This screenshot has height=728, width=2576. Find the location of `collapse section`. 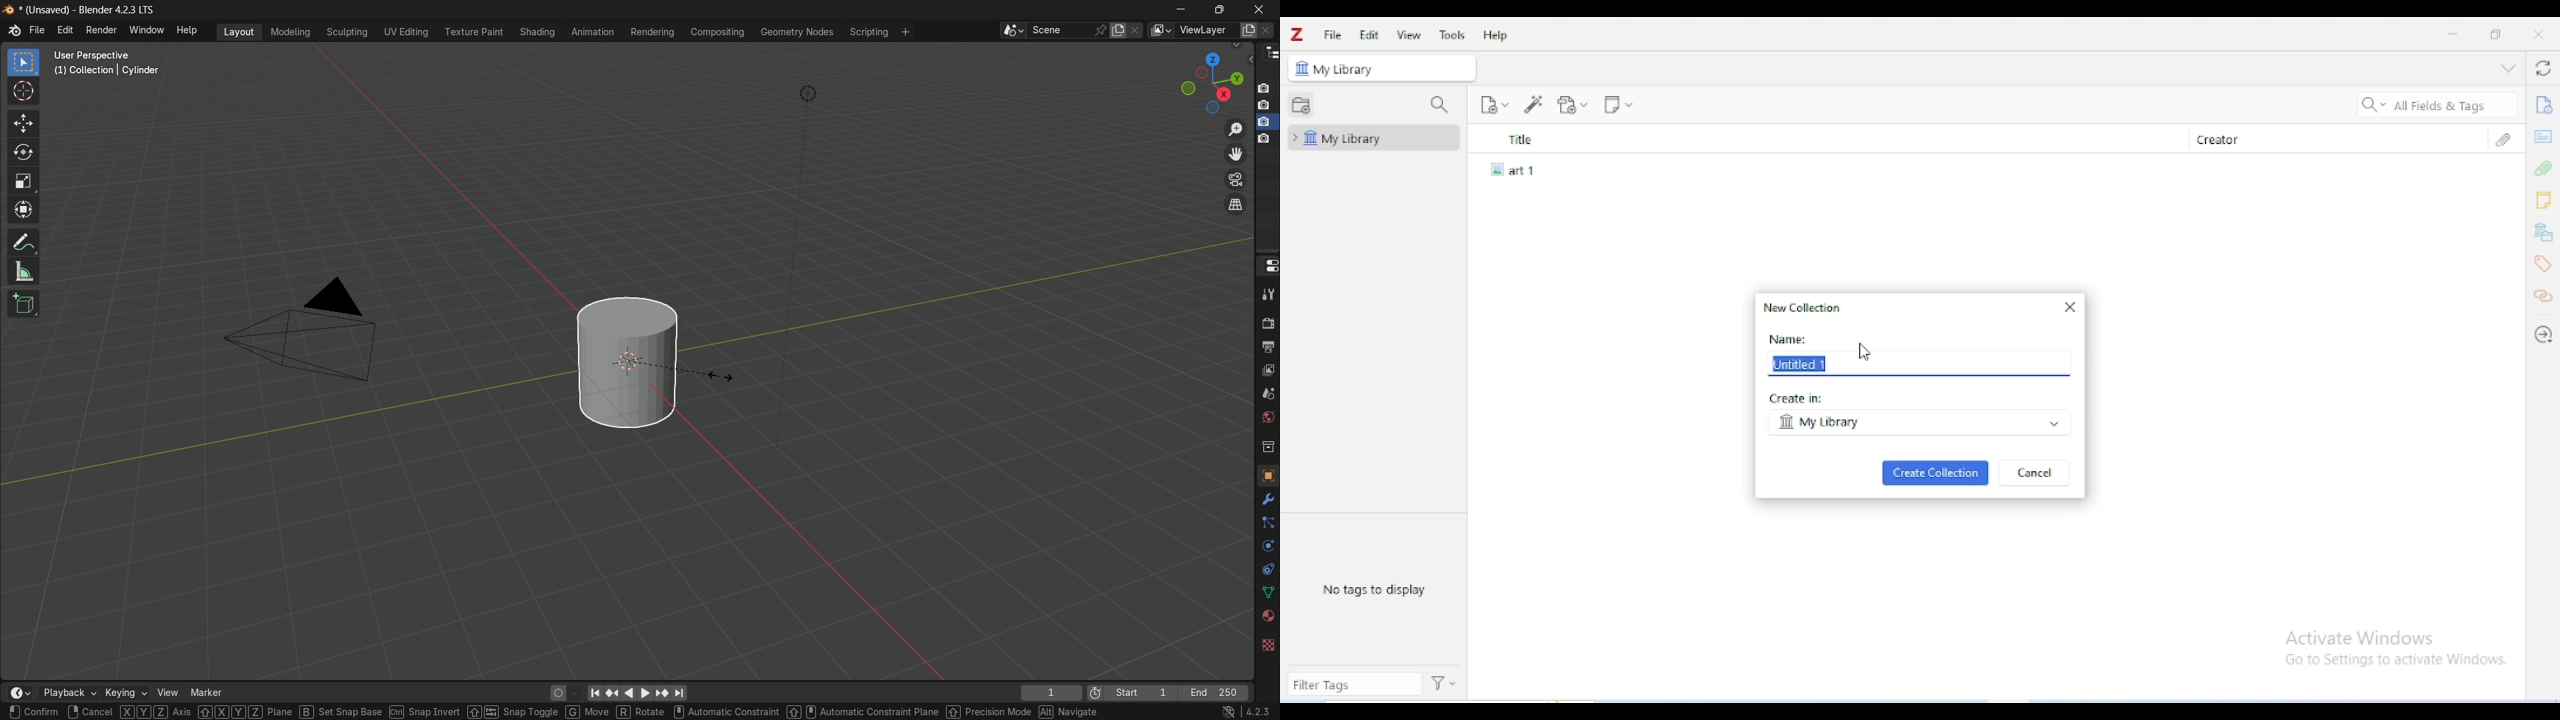

collapse section is located at coordinates (2508, 69).